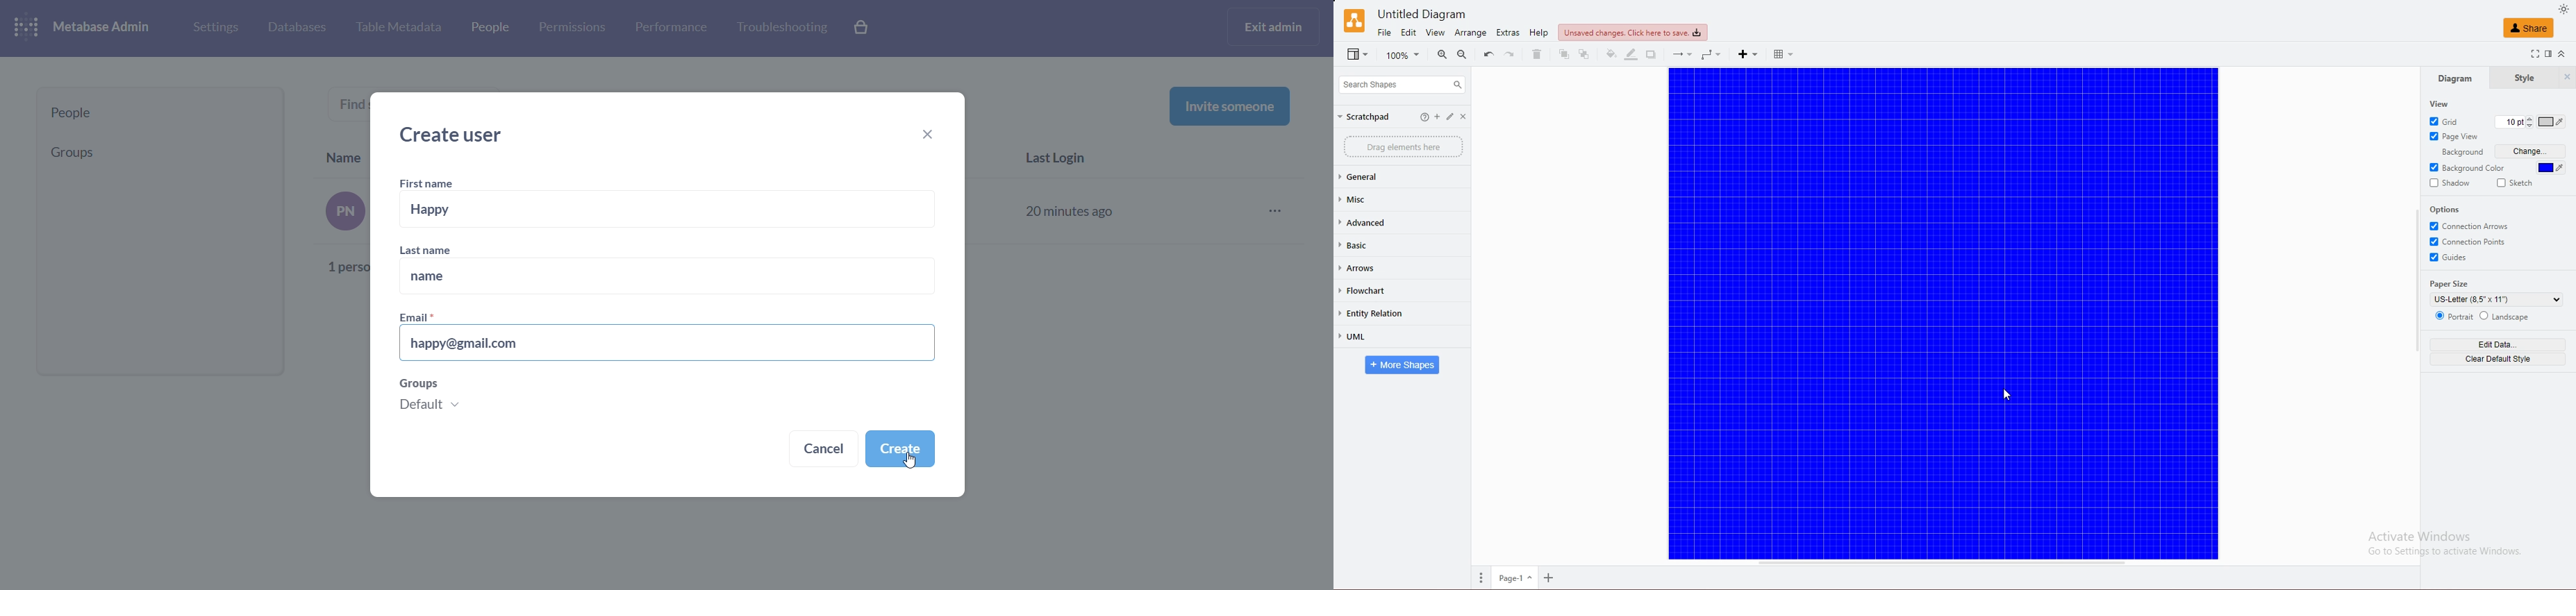 The image size is (2576, 616). What do you see at coordinates (438, 249) in the screenshot?
I see `last name` at bounding box center [438, 249].